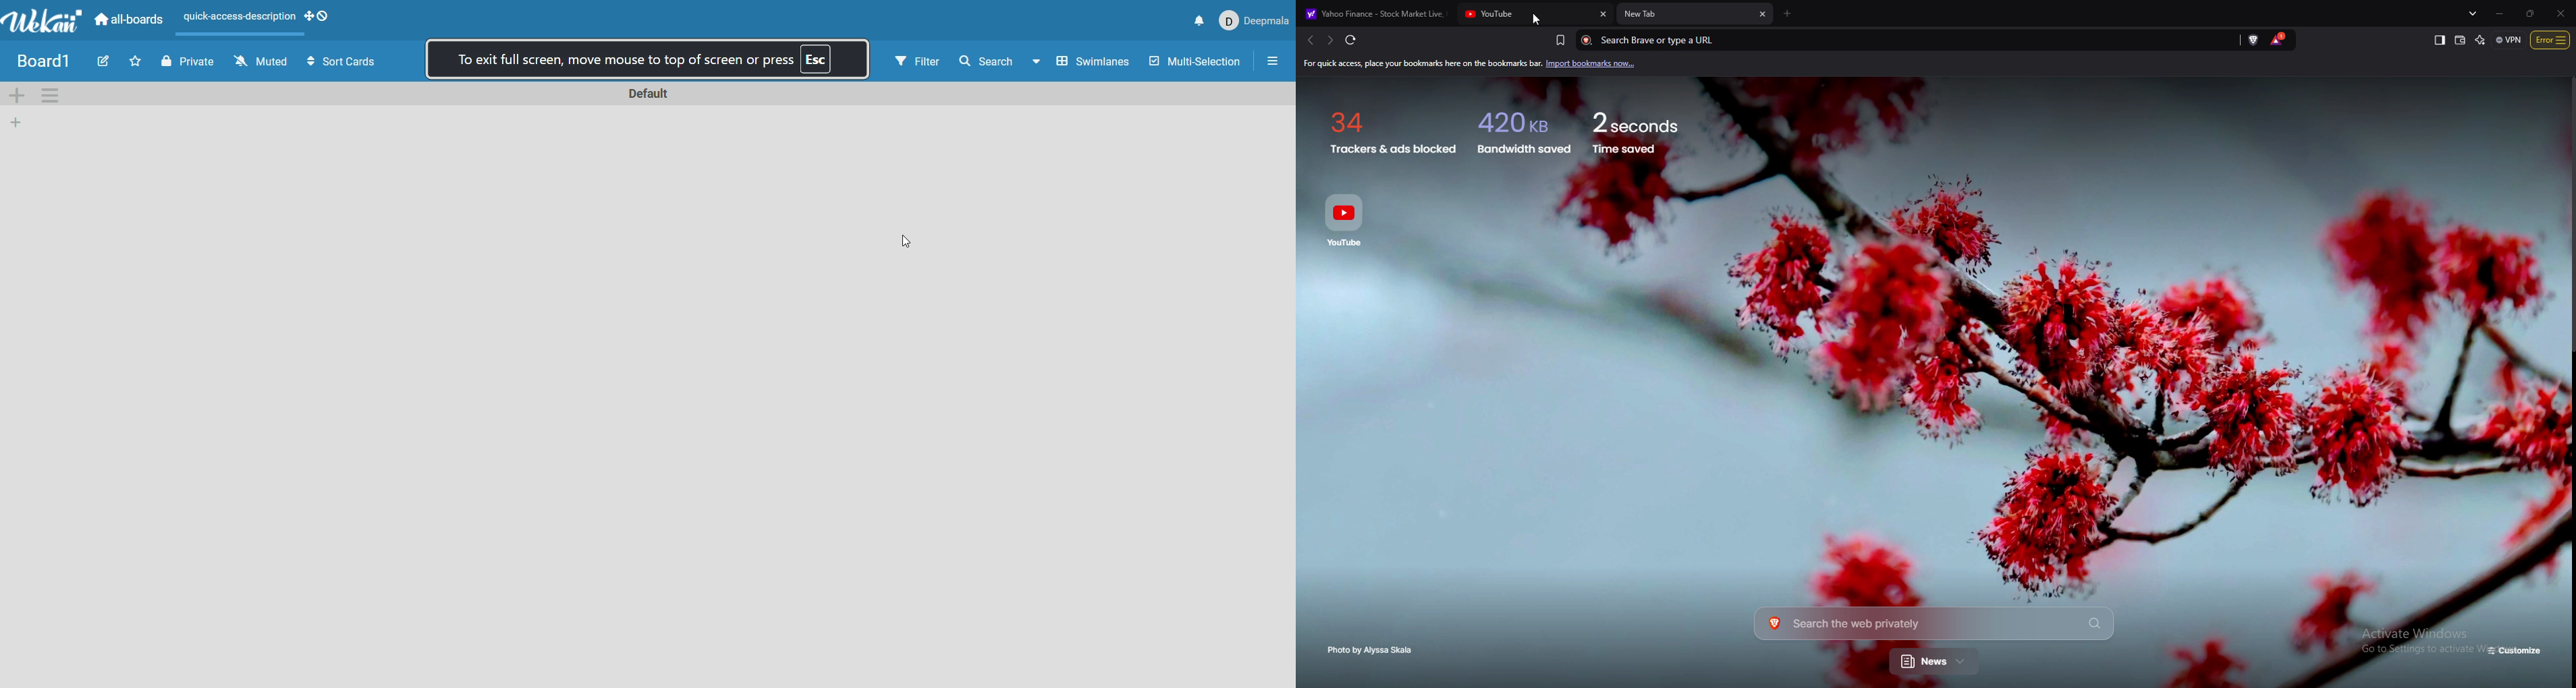 Image resolution: width=2576 pixels, height=700 pixels. What do you see at coordinates (2279, 39) in the screenshot?
I see `brave tokens` at bounding box center [2279, 39].